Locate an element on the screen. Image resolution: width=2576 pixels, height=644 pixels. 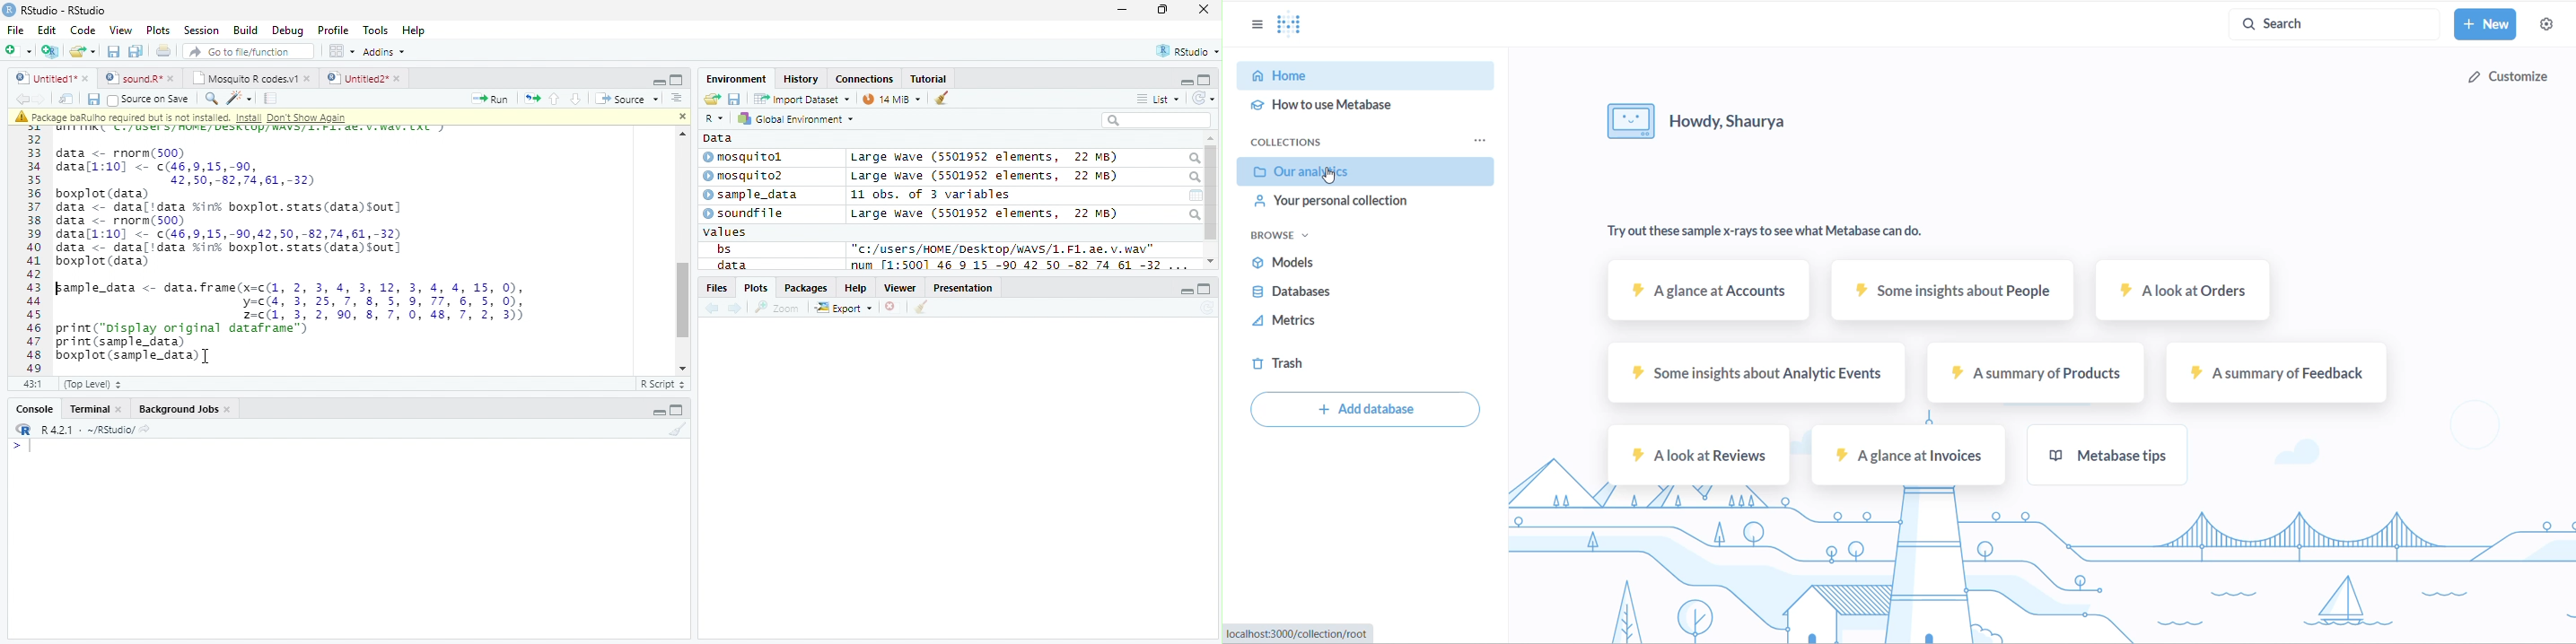
R 4.2.1 - ~/RStudio/ is located at coordinates (88, 431).